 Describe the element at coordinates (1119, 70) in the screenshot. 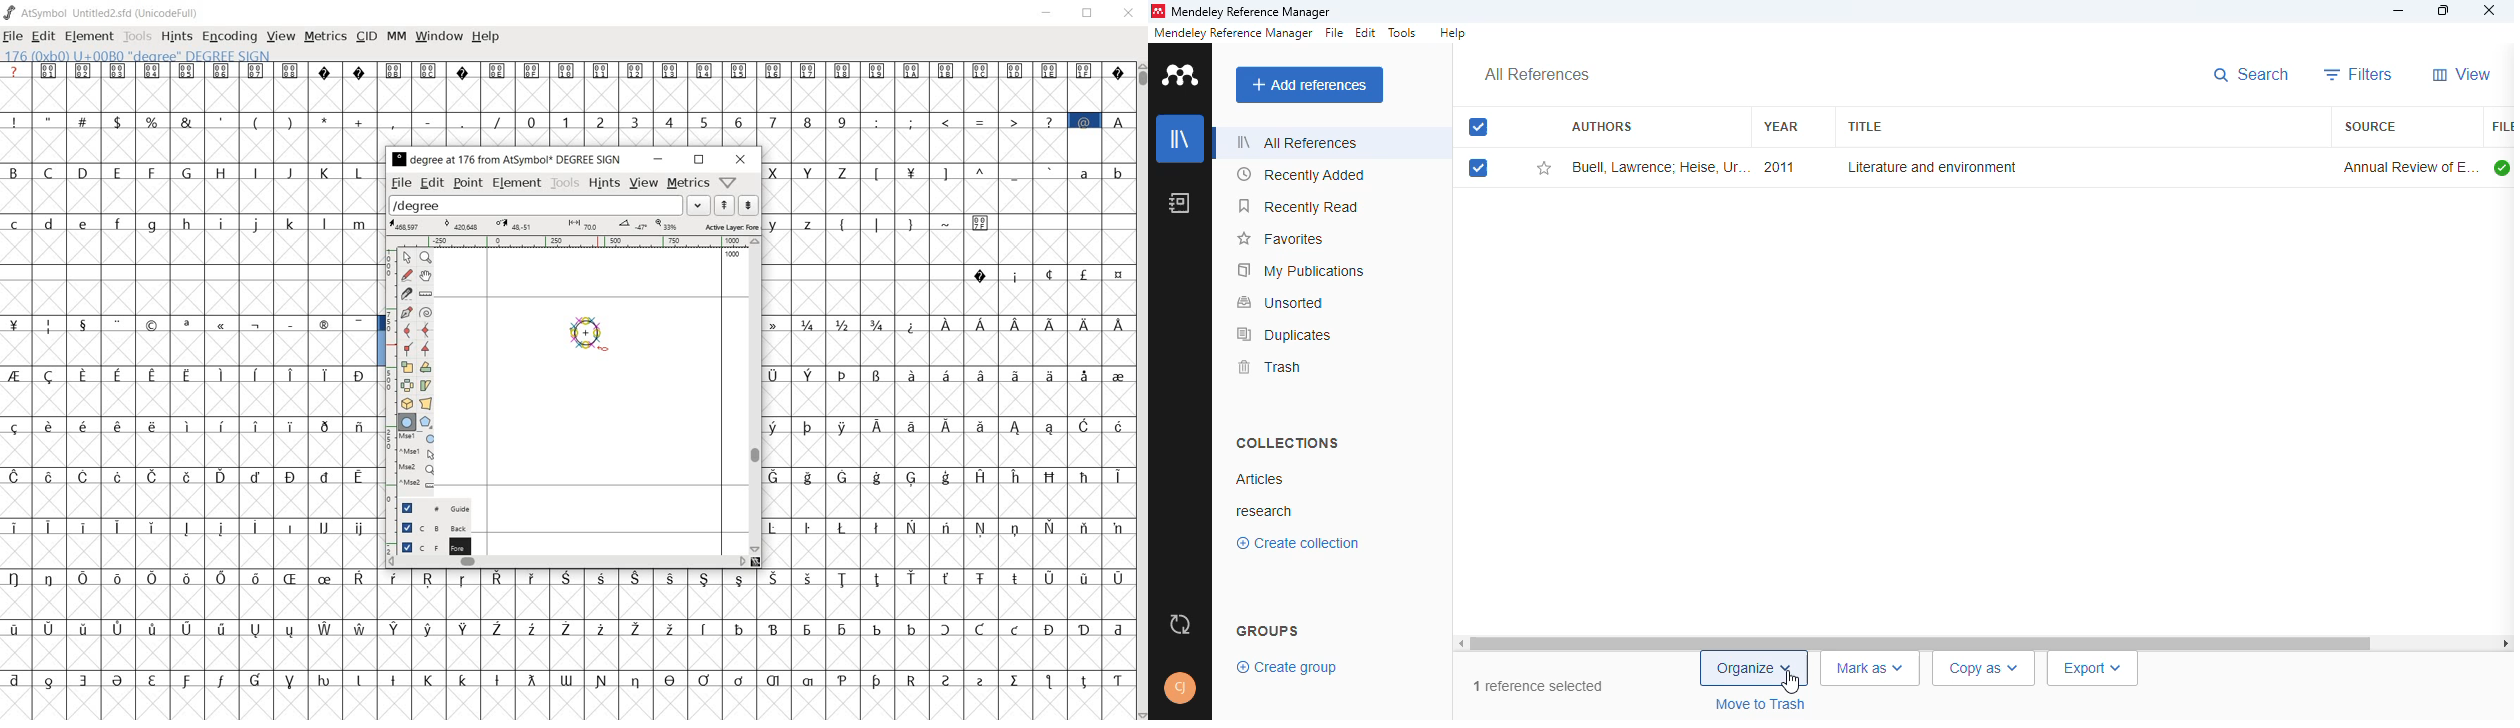

I see `unsupported charters` at that location.